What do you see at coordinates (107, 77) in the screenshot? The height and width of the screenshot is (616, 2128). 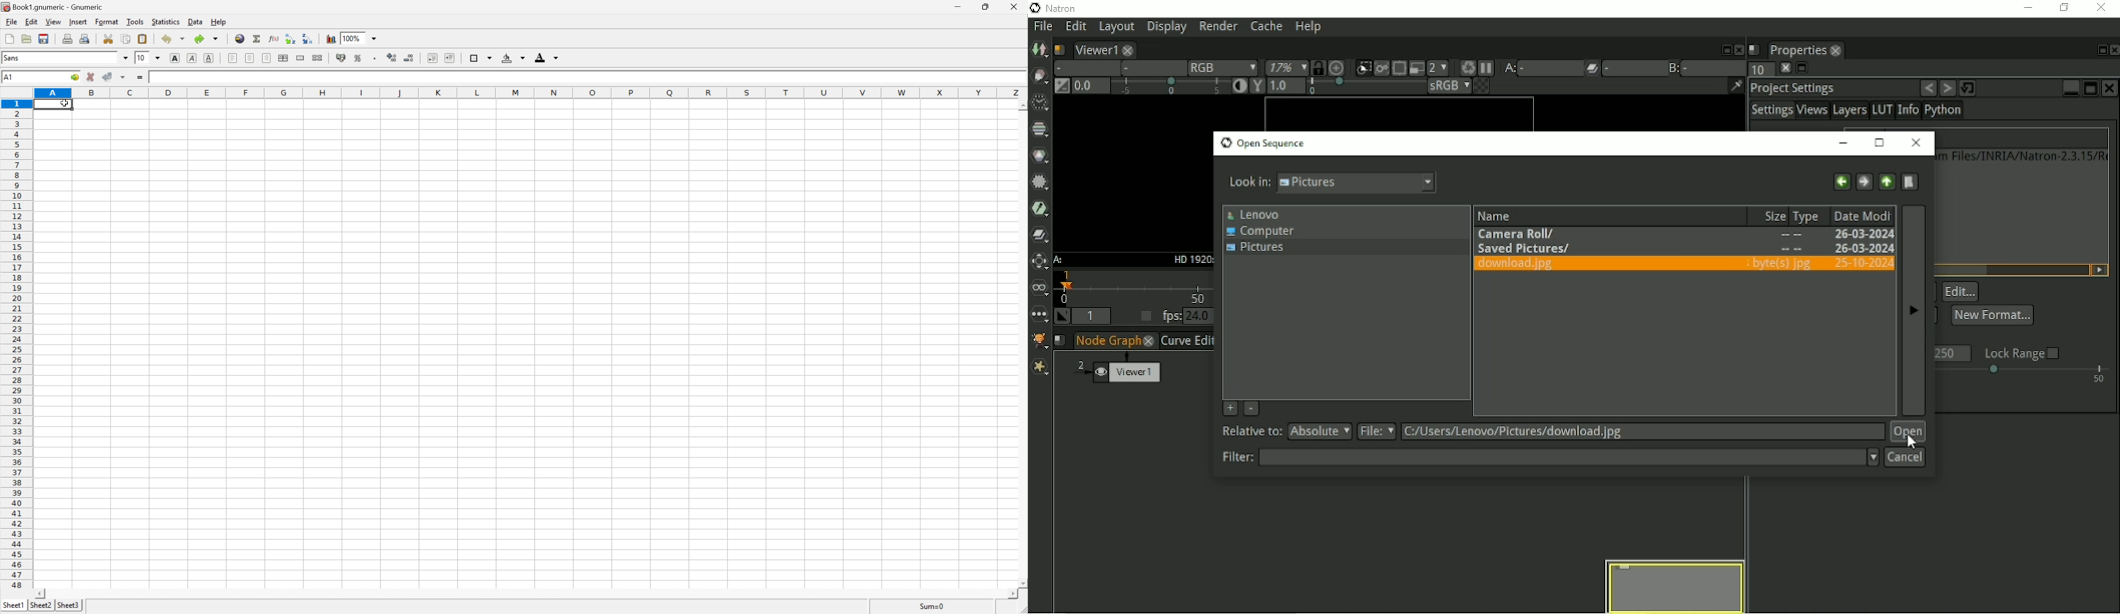 I see `accept change` at bounding box center [107, 77].